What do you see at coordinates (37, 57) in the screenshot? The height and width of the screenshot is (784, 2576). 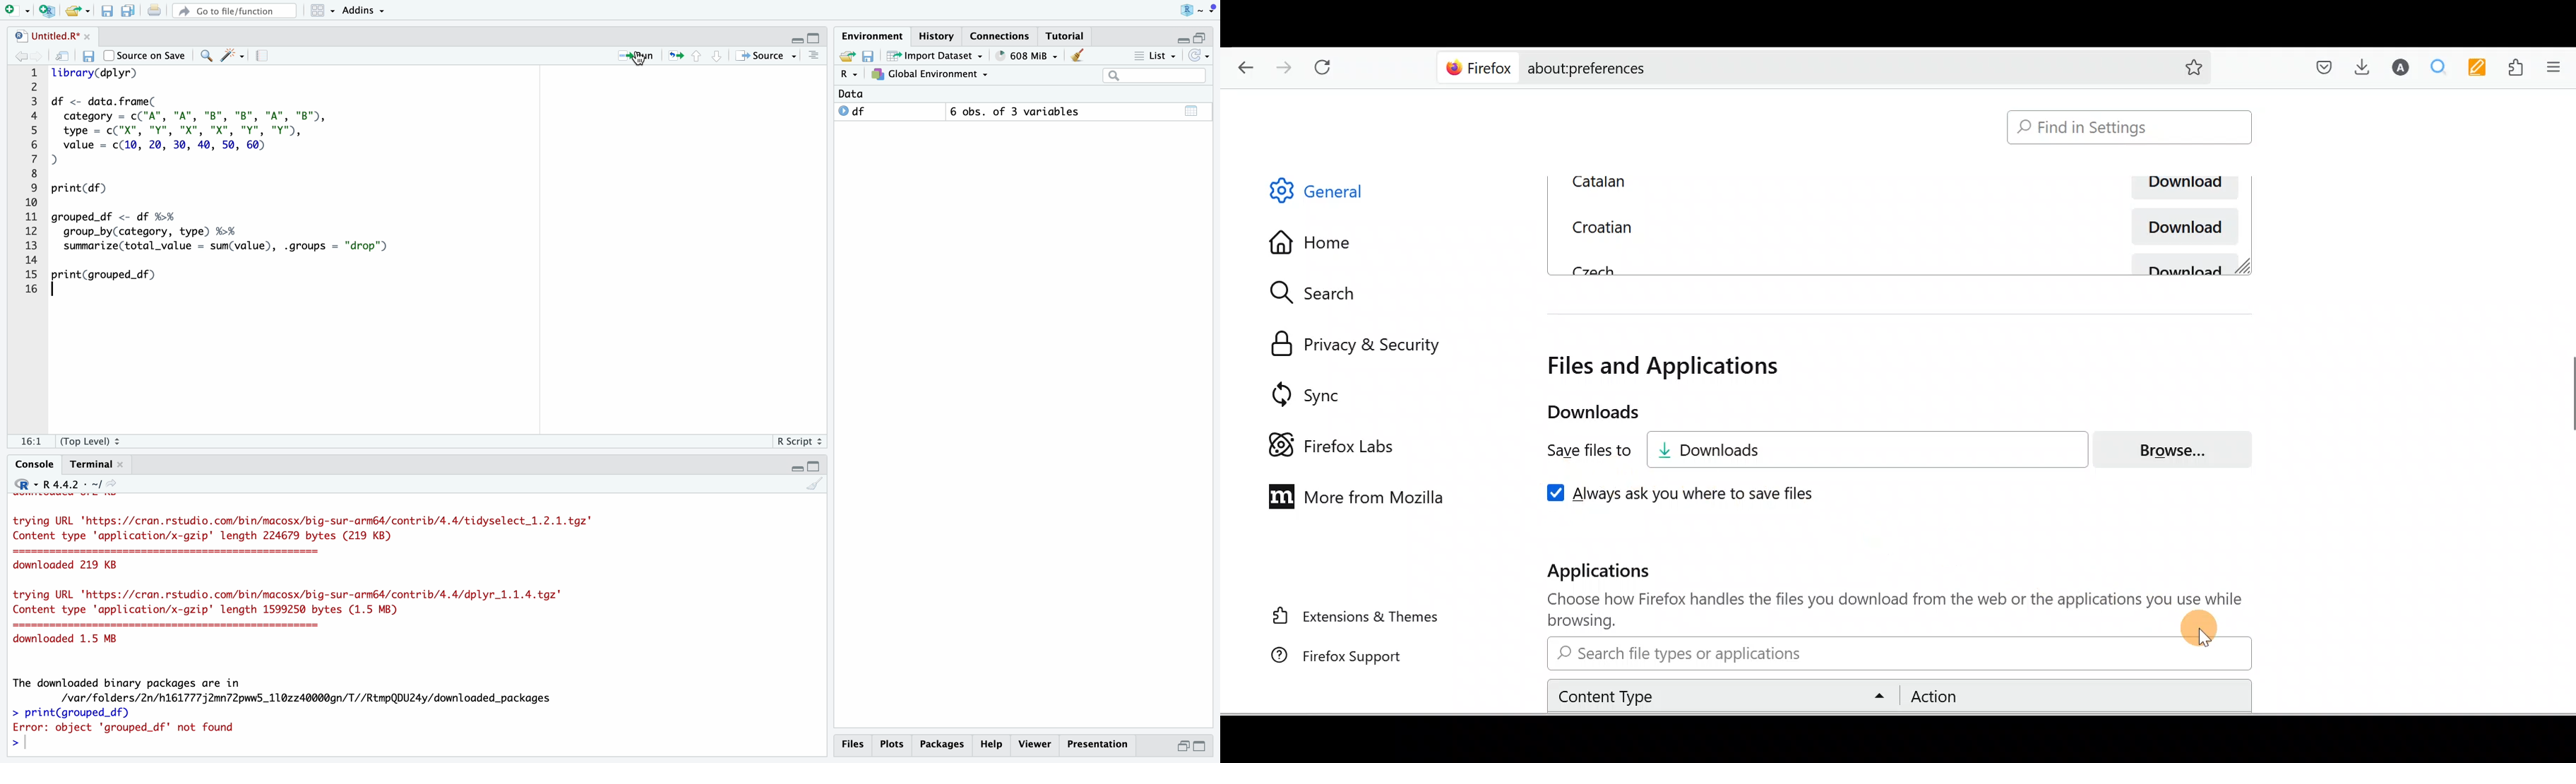 I see `Go to next location` at bounding box center [37, 57].